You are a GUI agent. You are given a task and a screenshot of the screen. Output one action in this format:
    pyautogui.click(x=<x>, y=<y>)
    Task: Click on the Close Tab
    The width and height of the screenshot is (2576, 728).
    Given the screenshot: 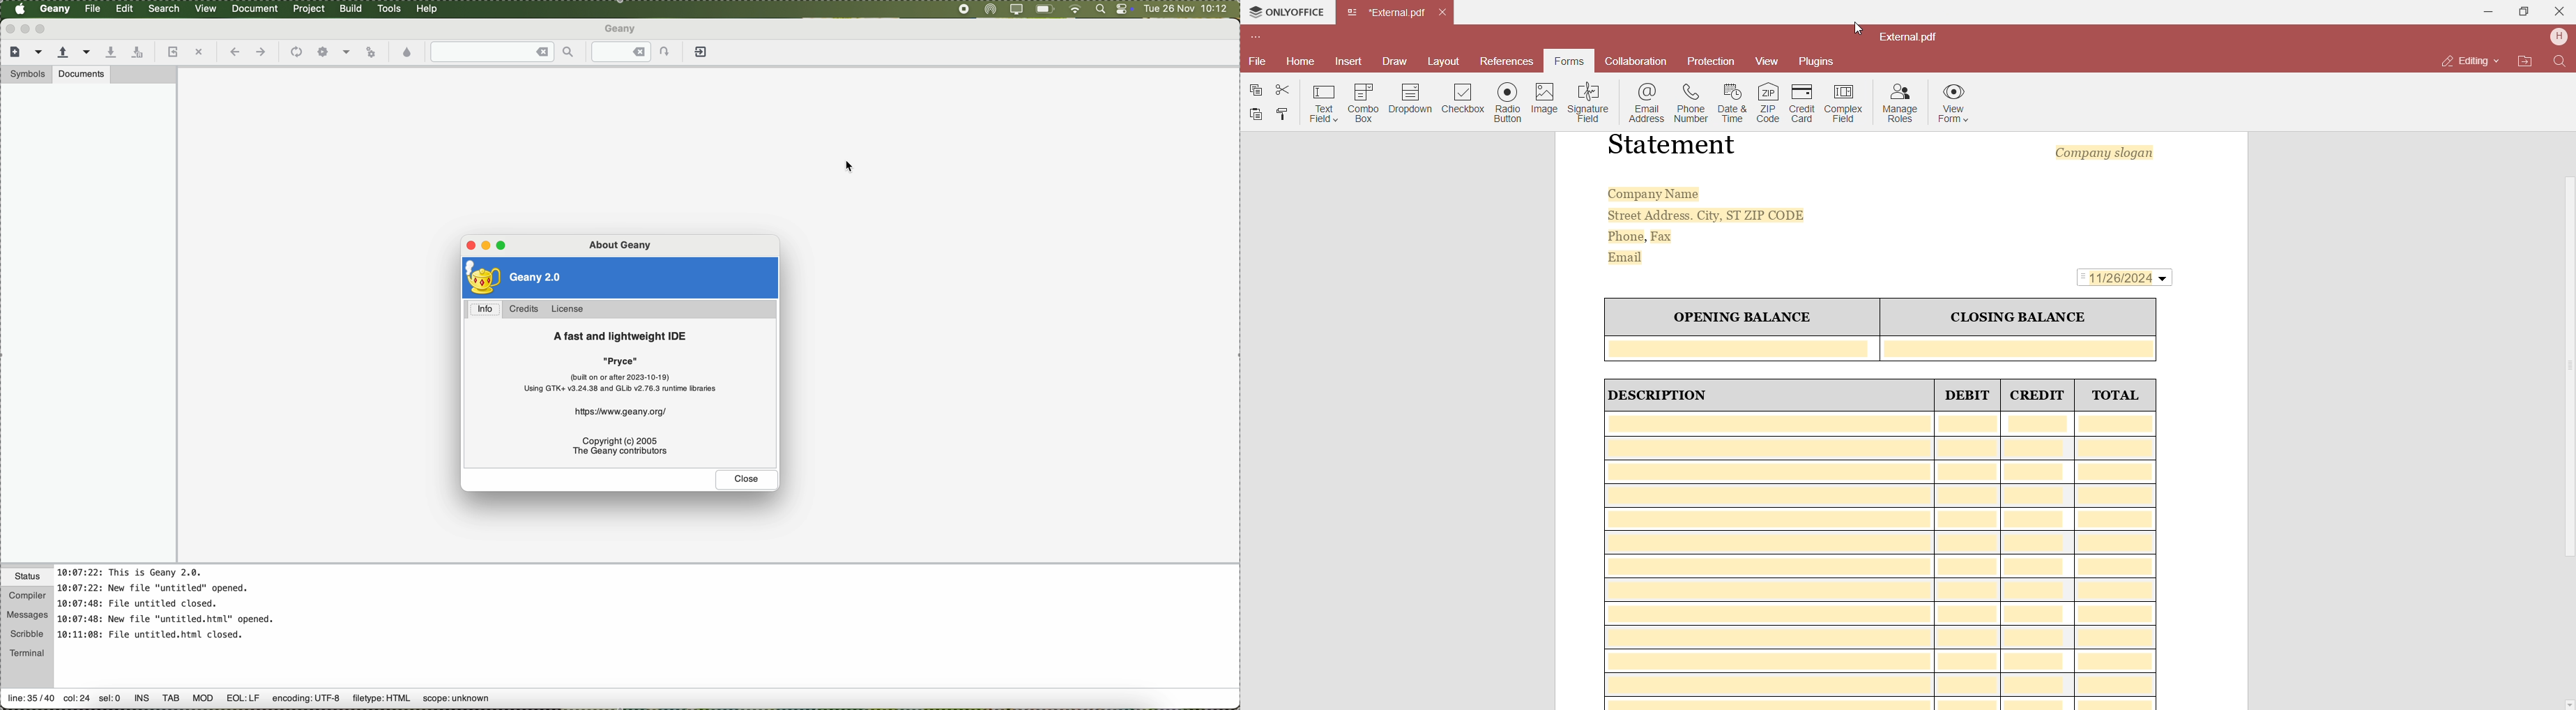 What is the action you would take?
    pyautogui.click(x=1445, y=10)
    